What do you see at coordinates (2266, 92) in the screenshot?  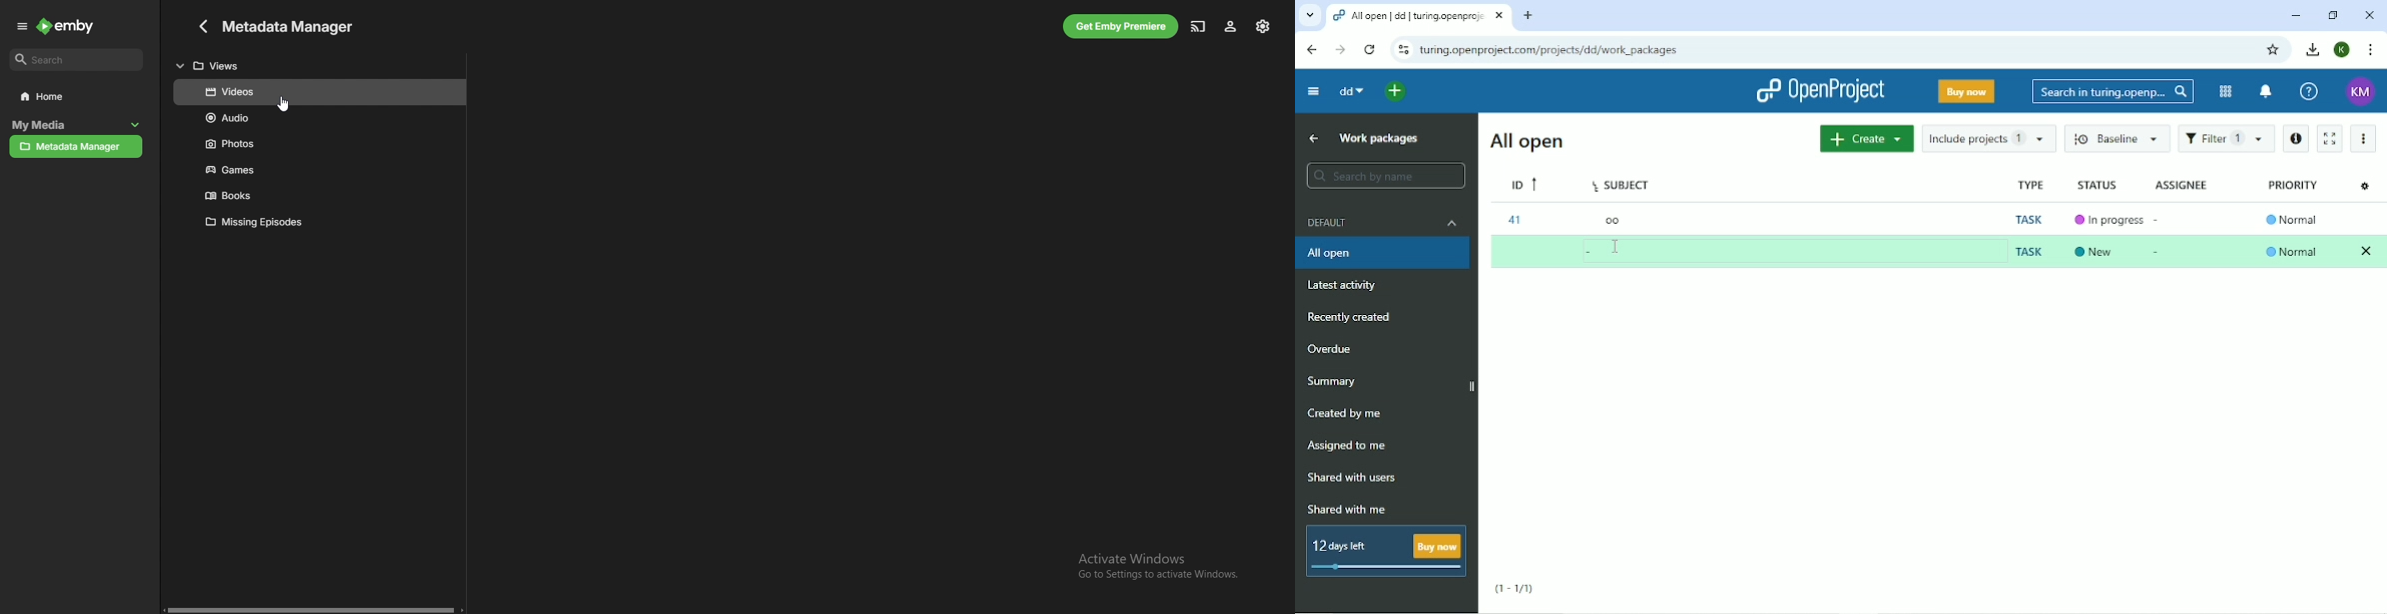 I see `To notification center` at bounding box center [2266, 92].